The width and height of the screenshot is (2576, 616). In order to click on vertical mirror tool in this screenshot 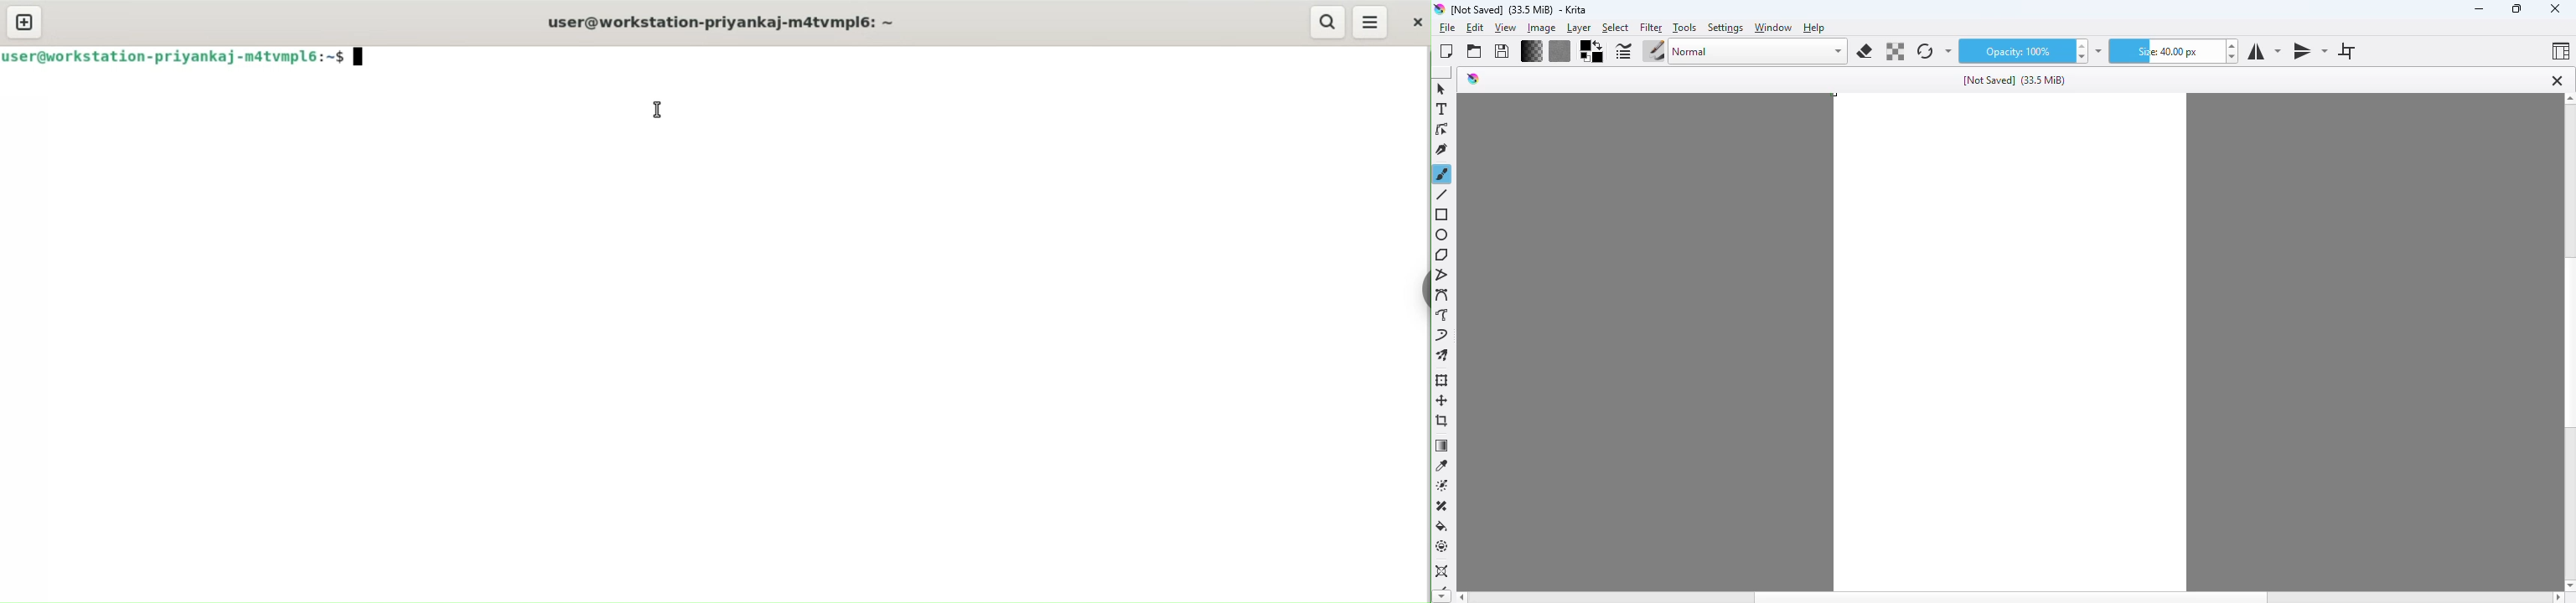, I will do `click(2310, 52)`.